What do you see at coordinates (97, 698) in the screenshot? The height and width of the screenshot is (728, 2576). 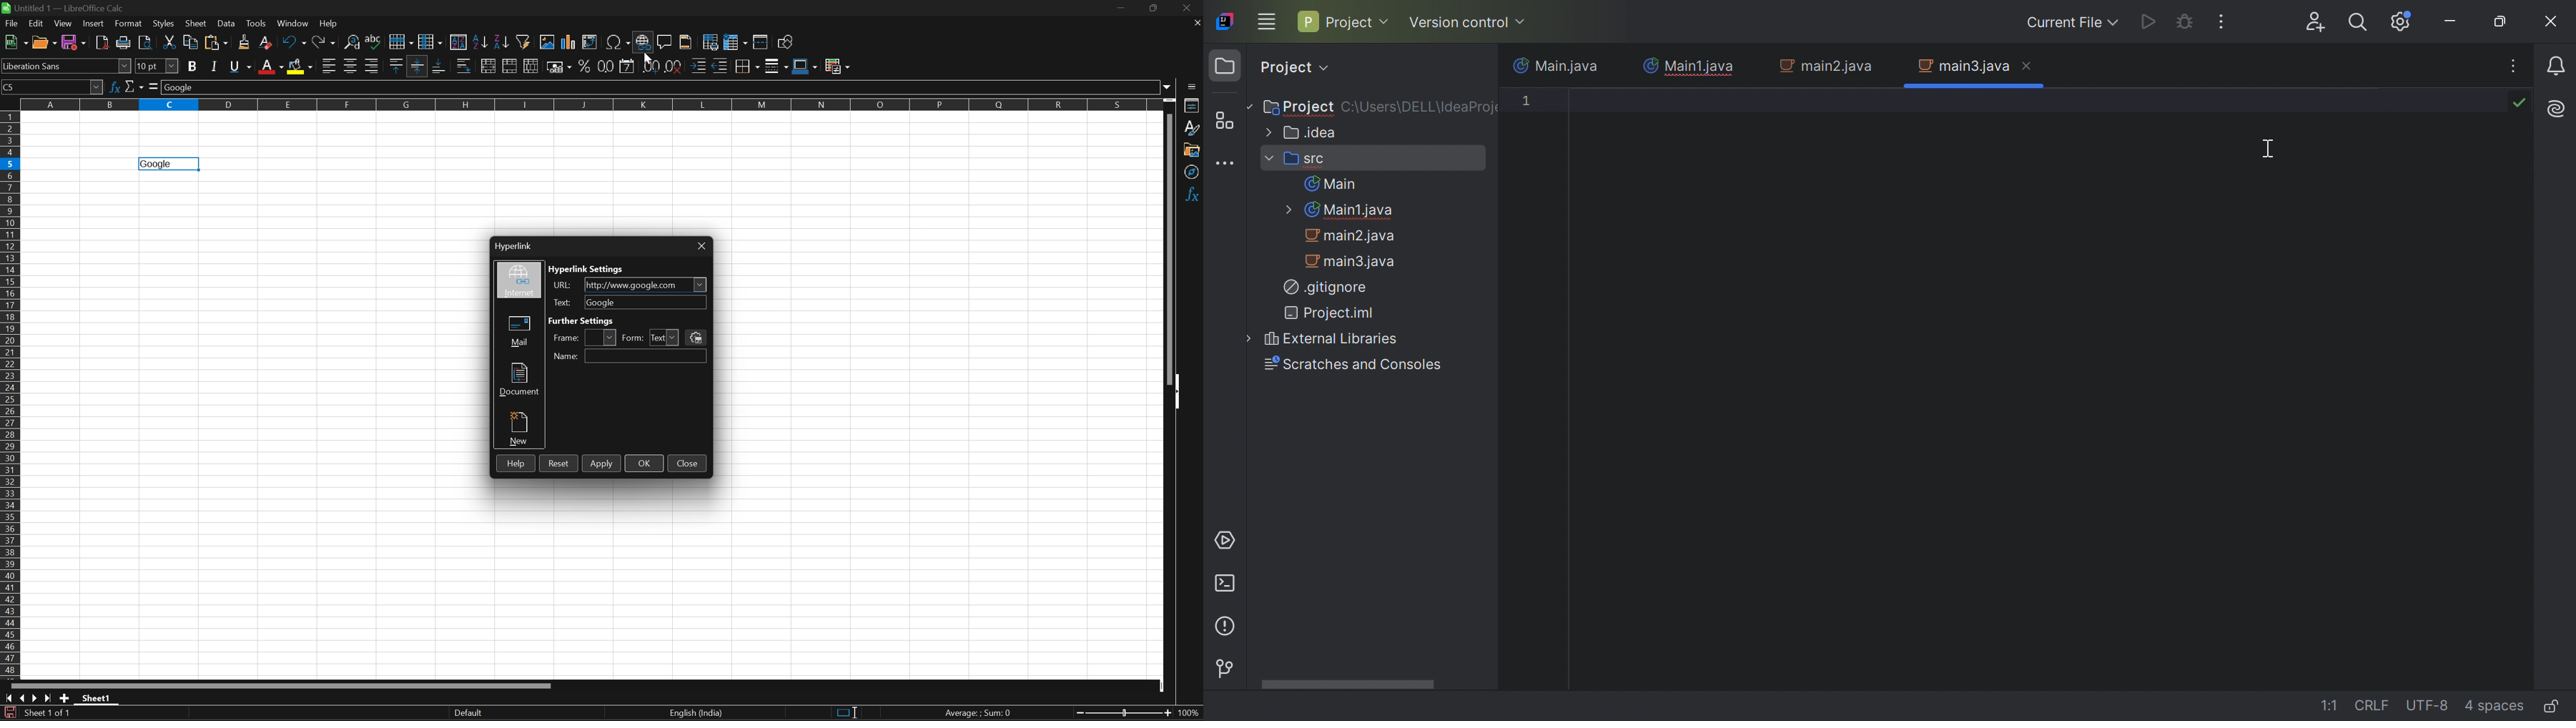 I see `Sheet1` at bounding box center [97, 698].